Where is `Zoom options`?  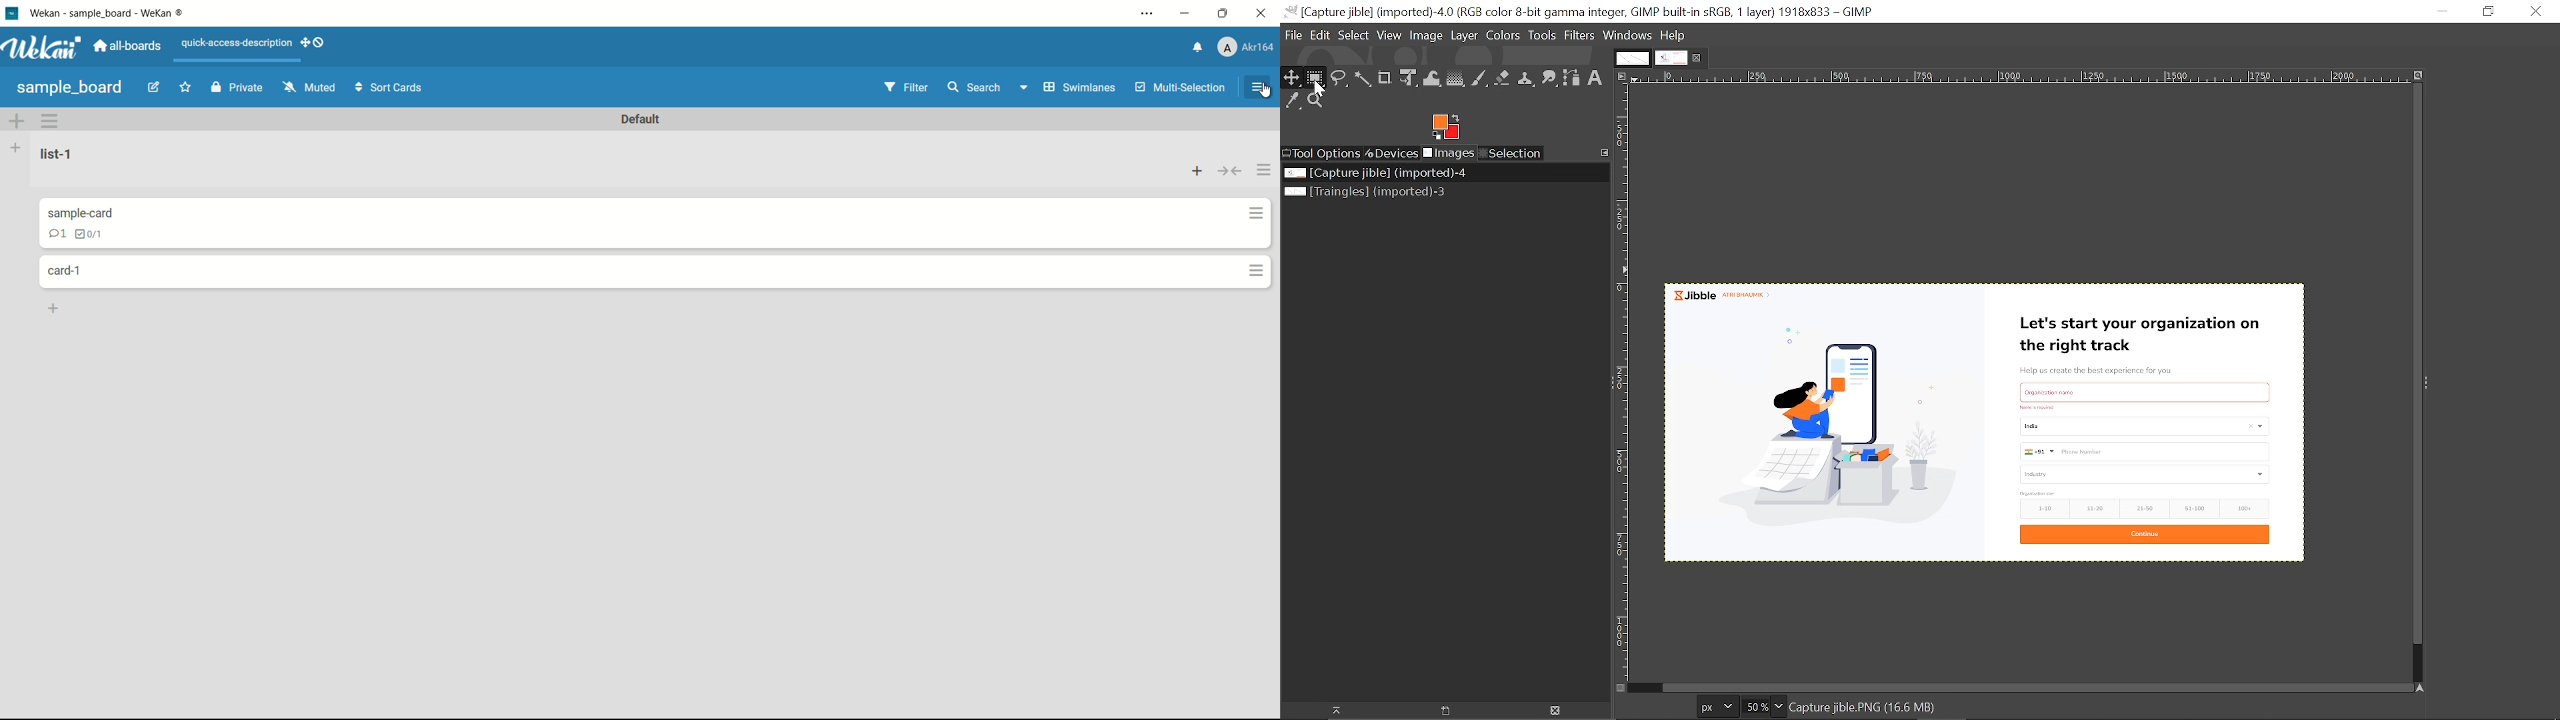 Zoom options is located at coordinates (1780, 705).